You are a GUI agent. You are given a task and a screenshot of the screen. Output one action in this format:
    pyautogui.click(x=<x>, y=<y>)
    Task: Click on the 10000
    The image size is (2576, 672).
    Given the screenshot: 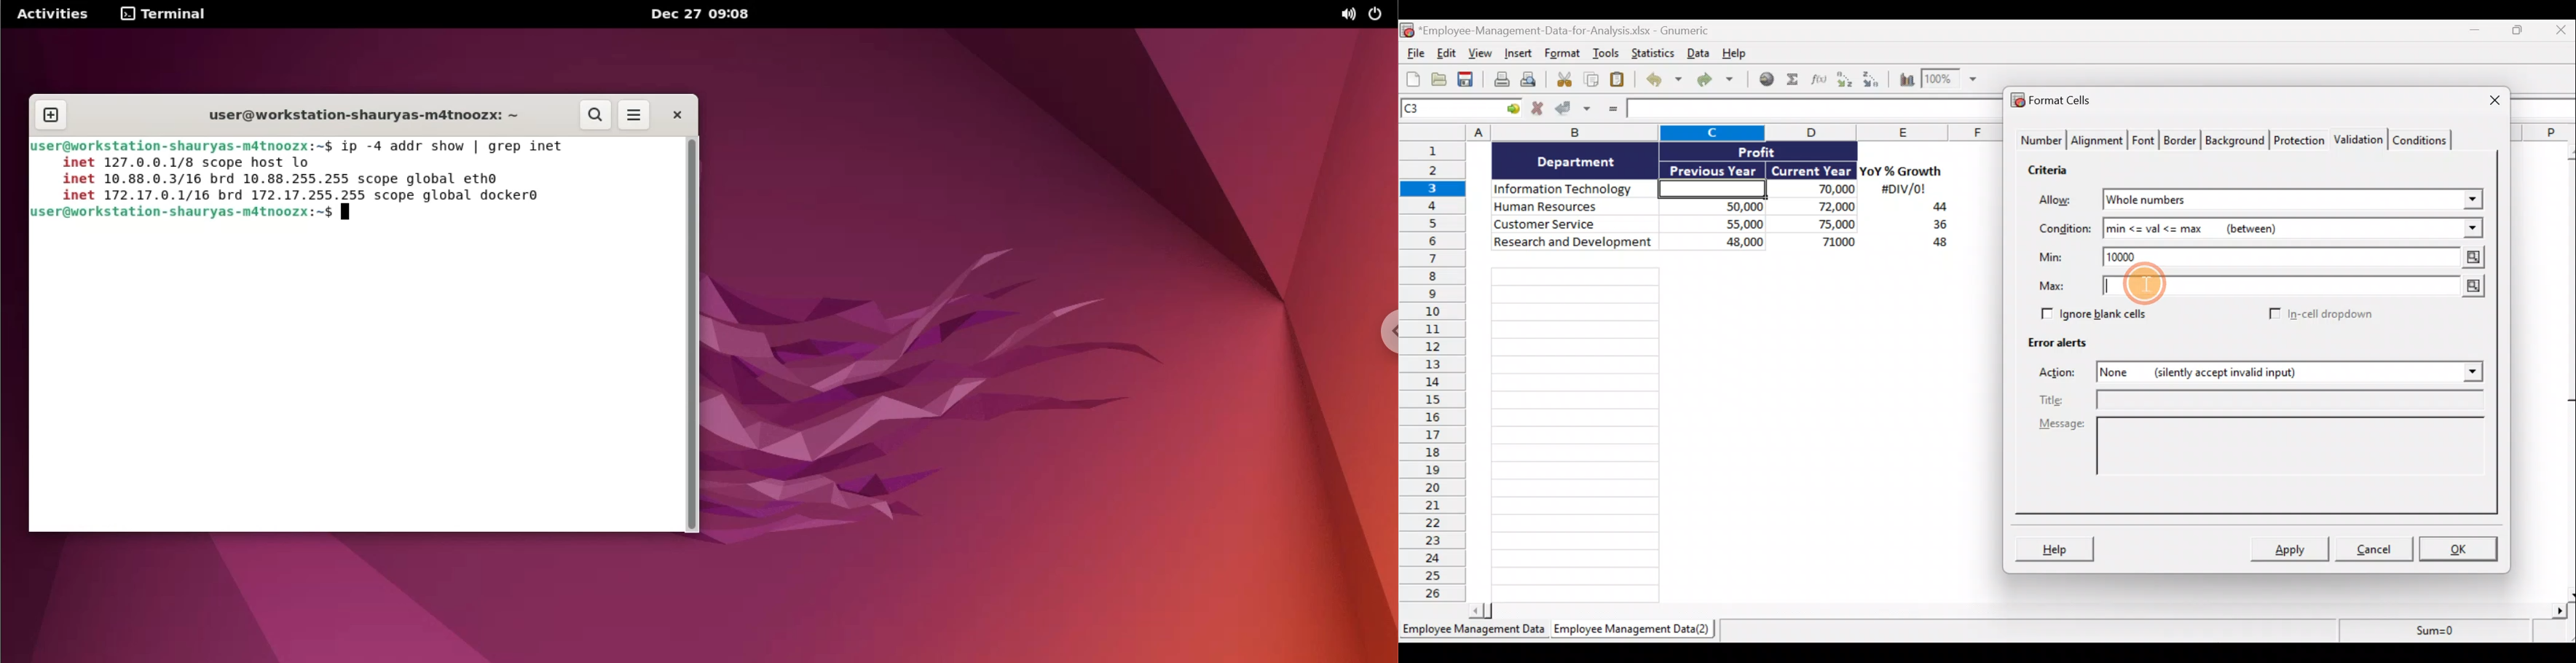 What is the action you would take?
    pyautogui.click(x=2130, y=256)
    